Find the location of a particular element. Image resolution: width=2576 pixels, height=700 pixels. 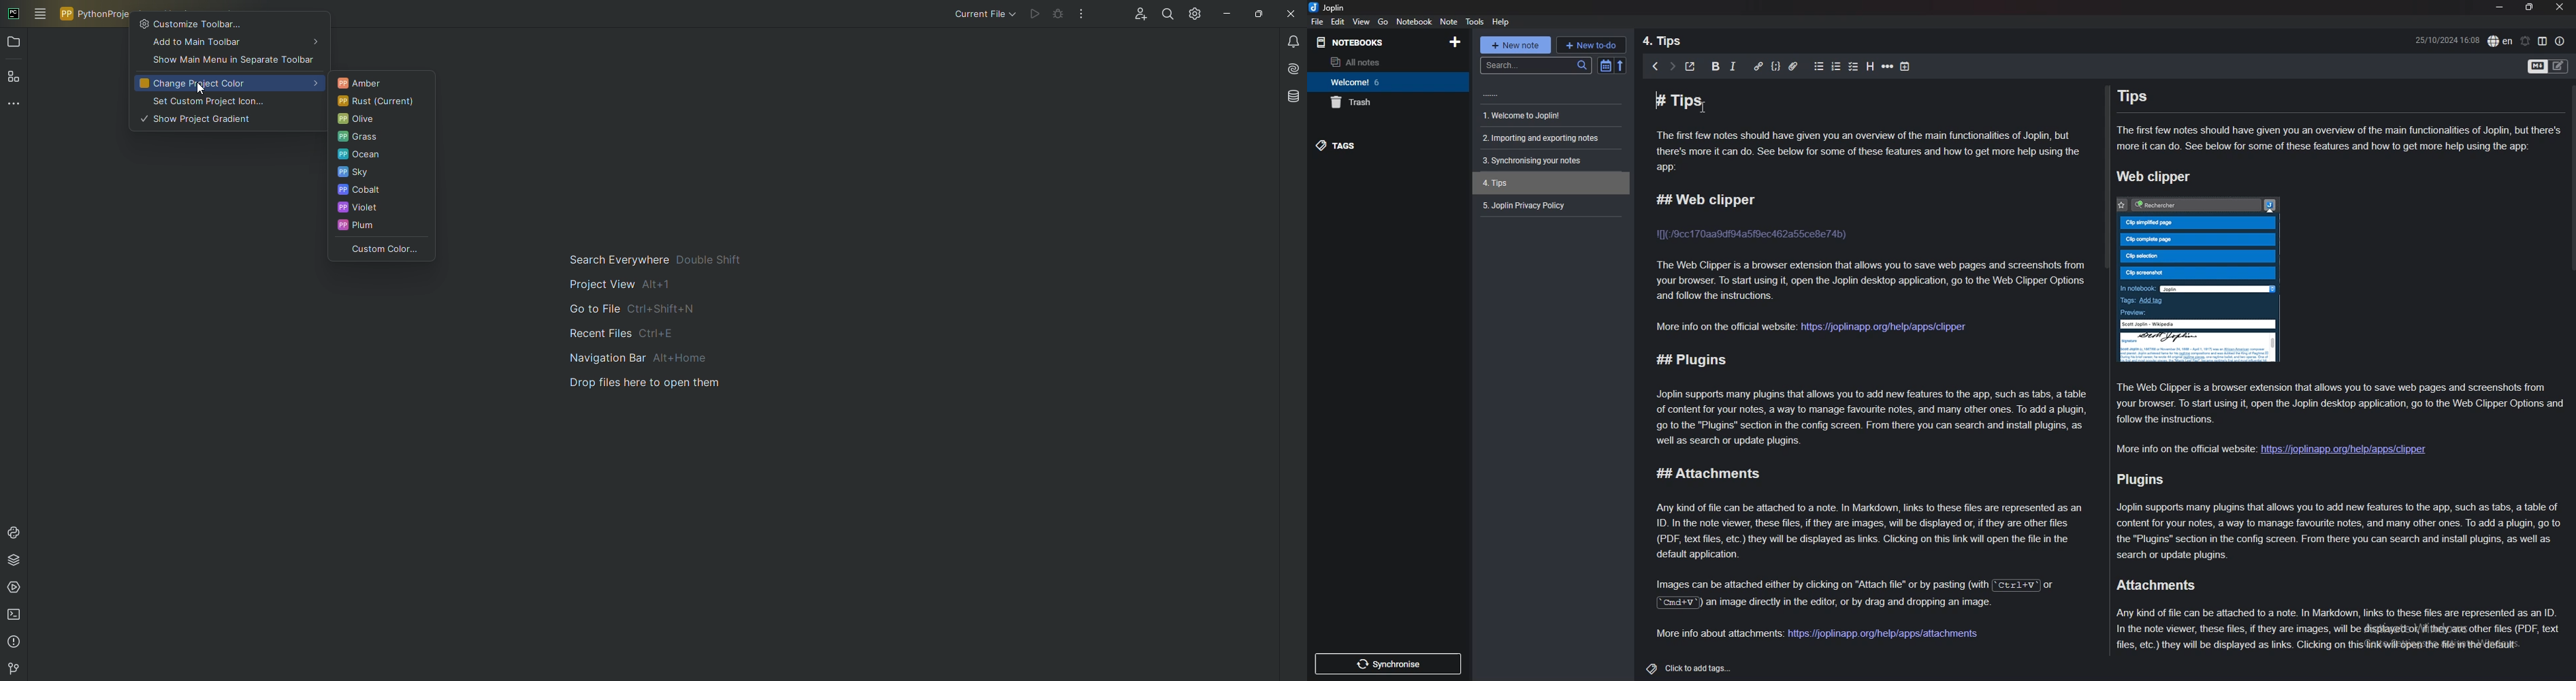

note 2 is located at coordinates (1552, 115).